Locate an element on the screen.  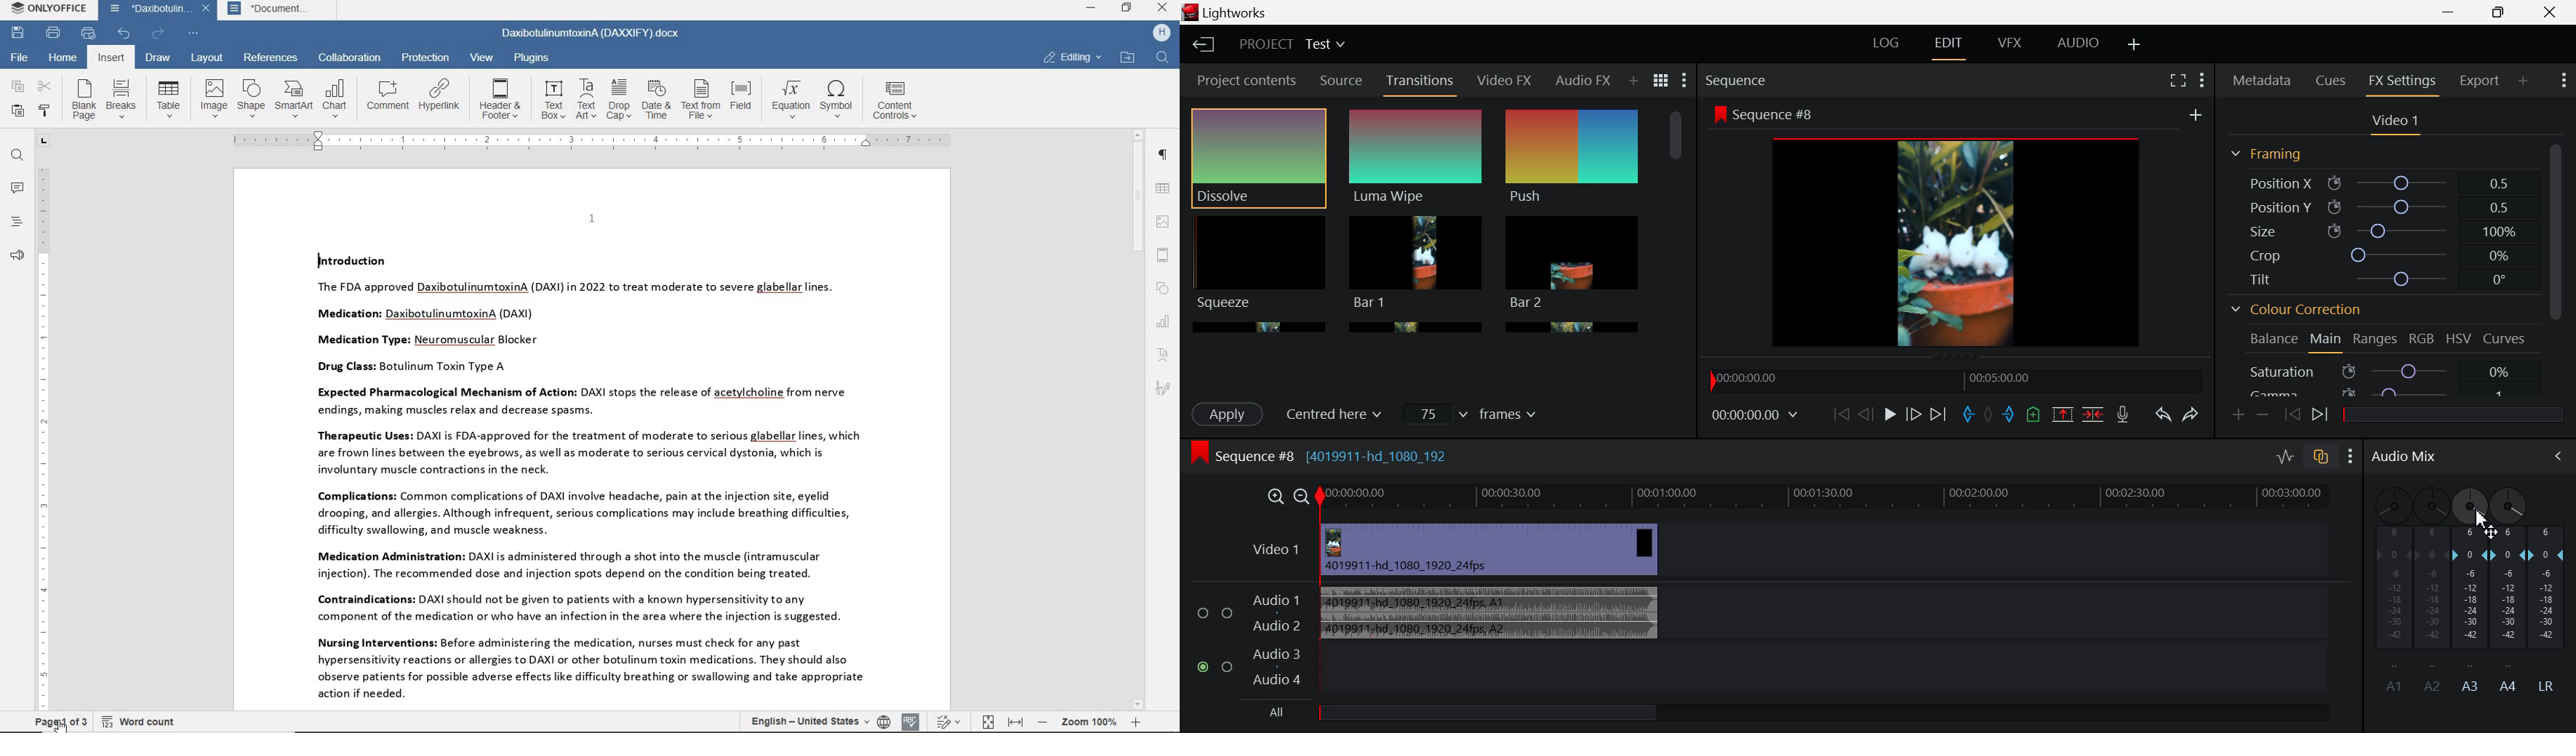
Centered here is located at coordinates (1340, 412).